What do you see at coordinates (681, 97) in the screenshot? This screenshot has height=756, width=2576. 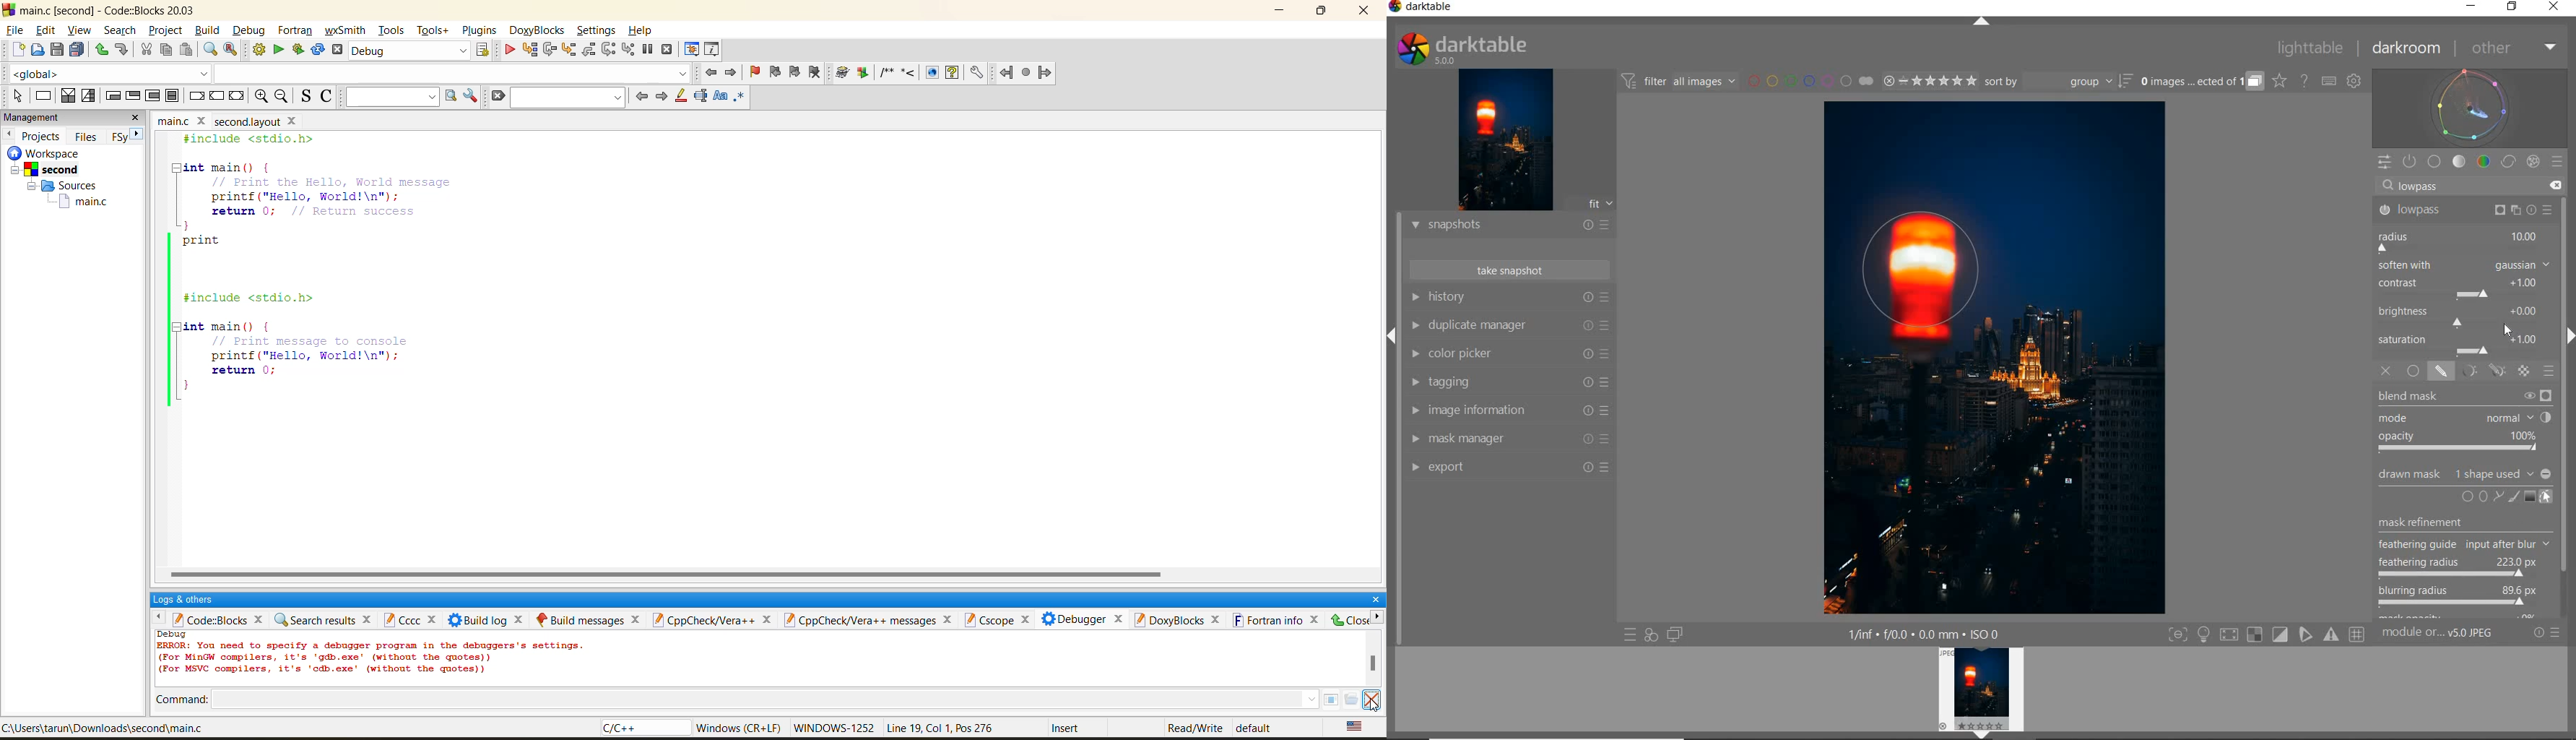 I see `highlight` at bounding box center [681, 97].